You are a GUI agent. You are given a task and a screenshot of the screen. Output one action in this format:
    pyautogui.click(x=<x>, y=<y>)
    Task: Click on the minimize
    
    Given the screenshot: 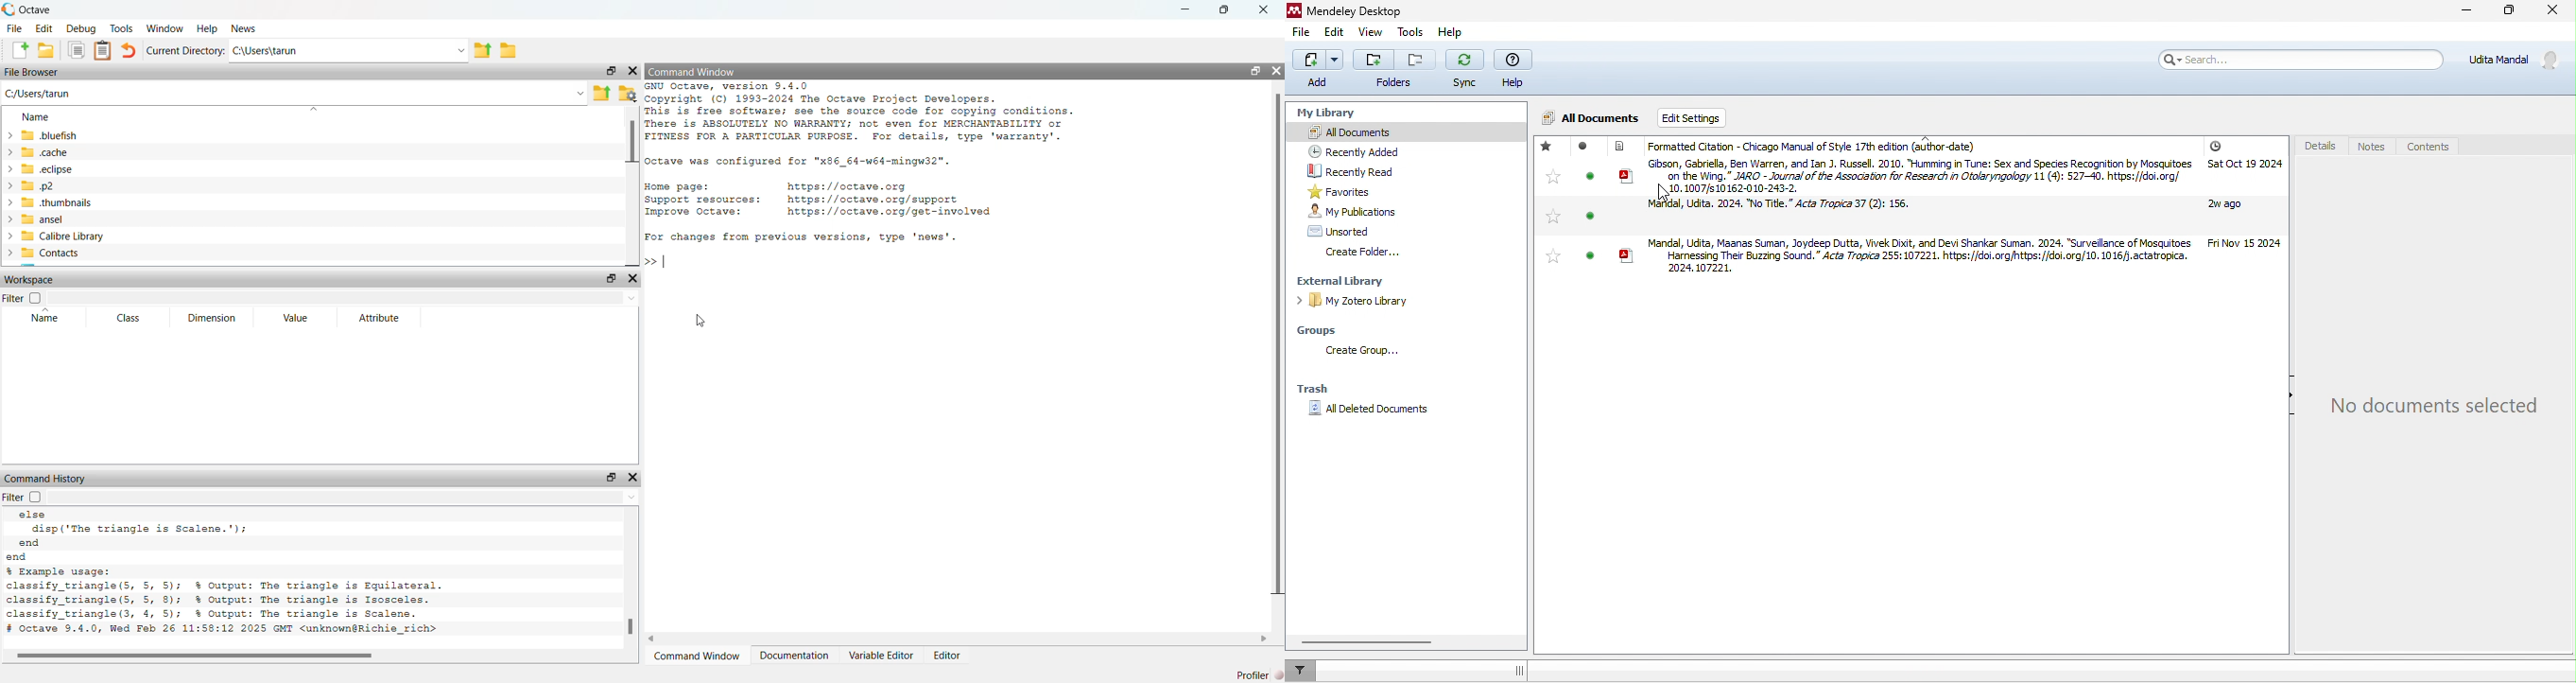 What is the action you would take?
    pyautogui.click(x=2465, y=12)
    